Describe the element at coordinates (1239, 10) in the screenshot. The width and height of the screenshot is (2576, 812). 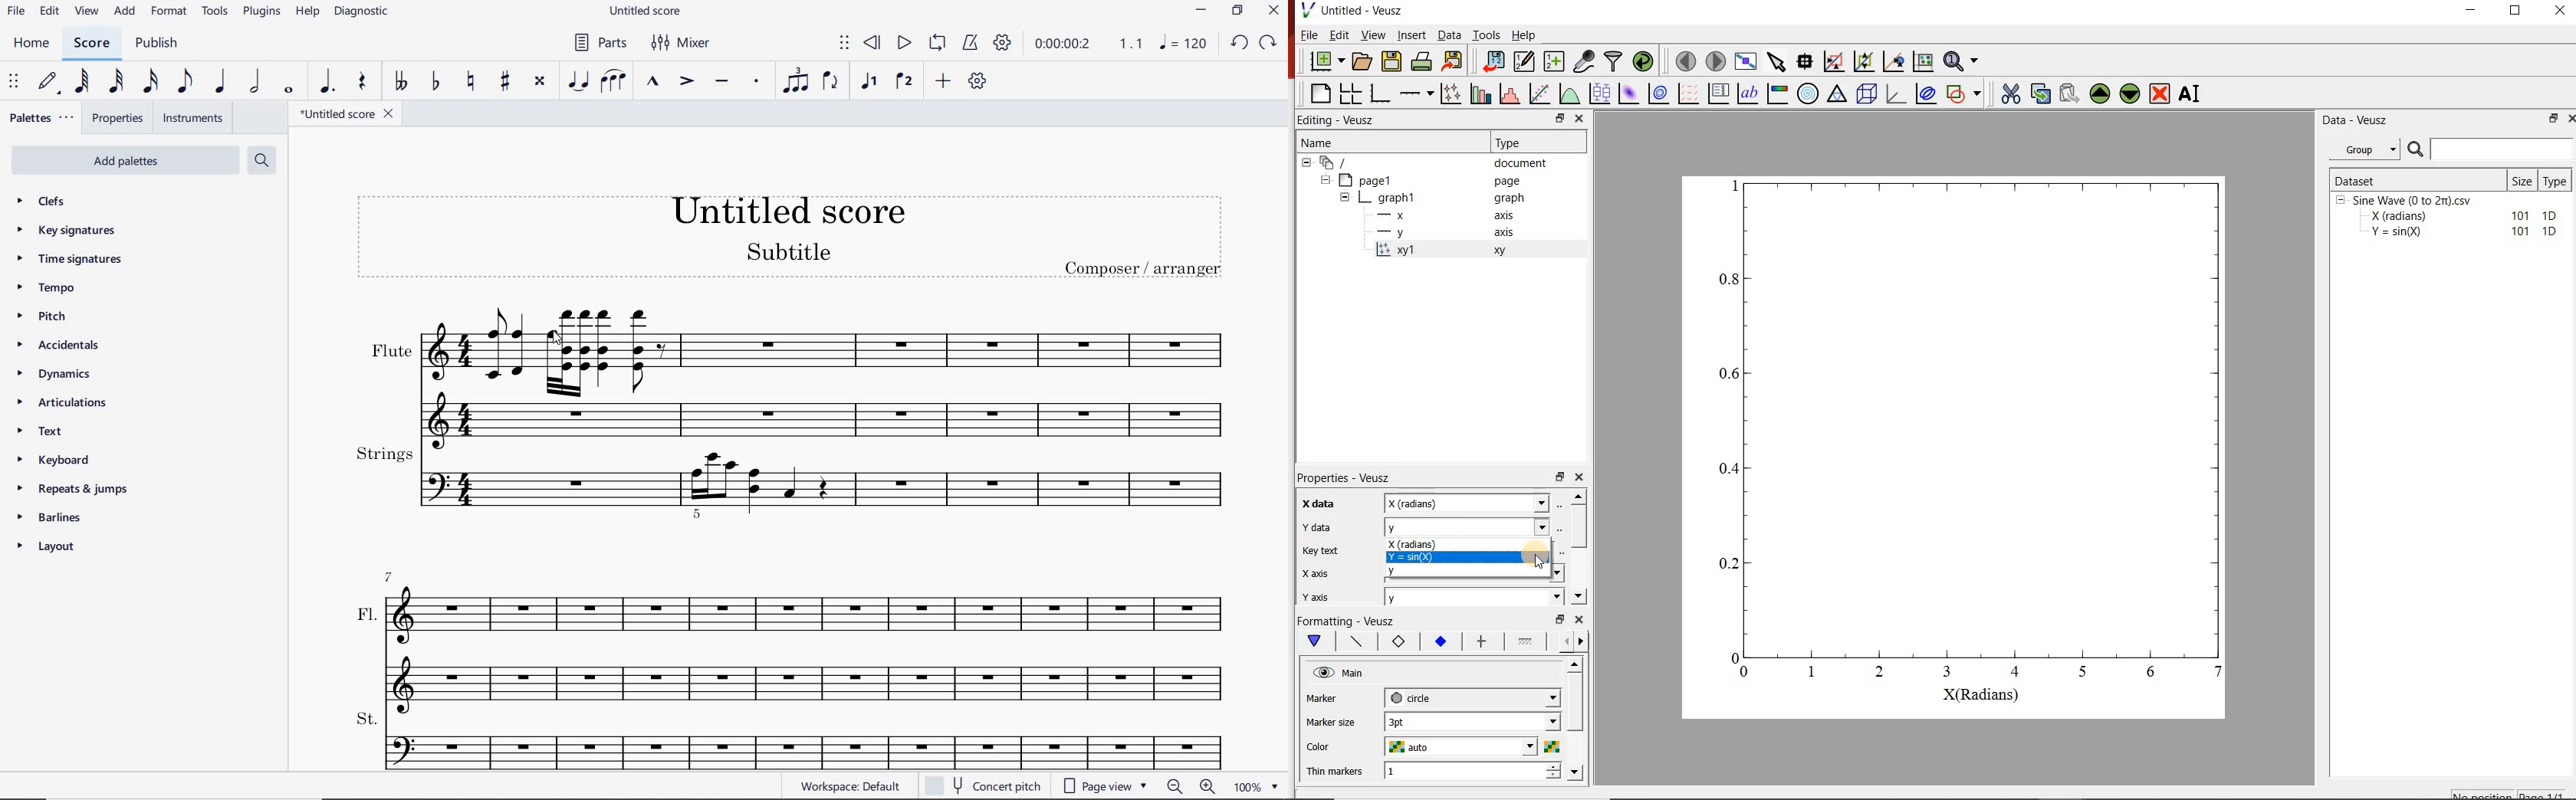
I see `restore down` at that location.